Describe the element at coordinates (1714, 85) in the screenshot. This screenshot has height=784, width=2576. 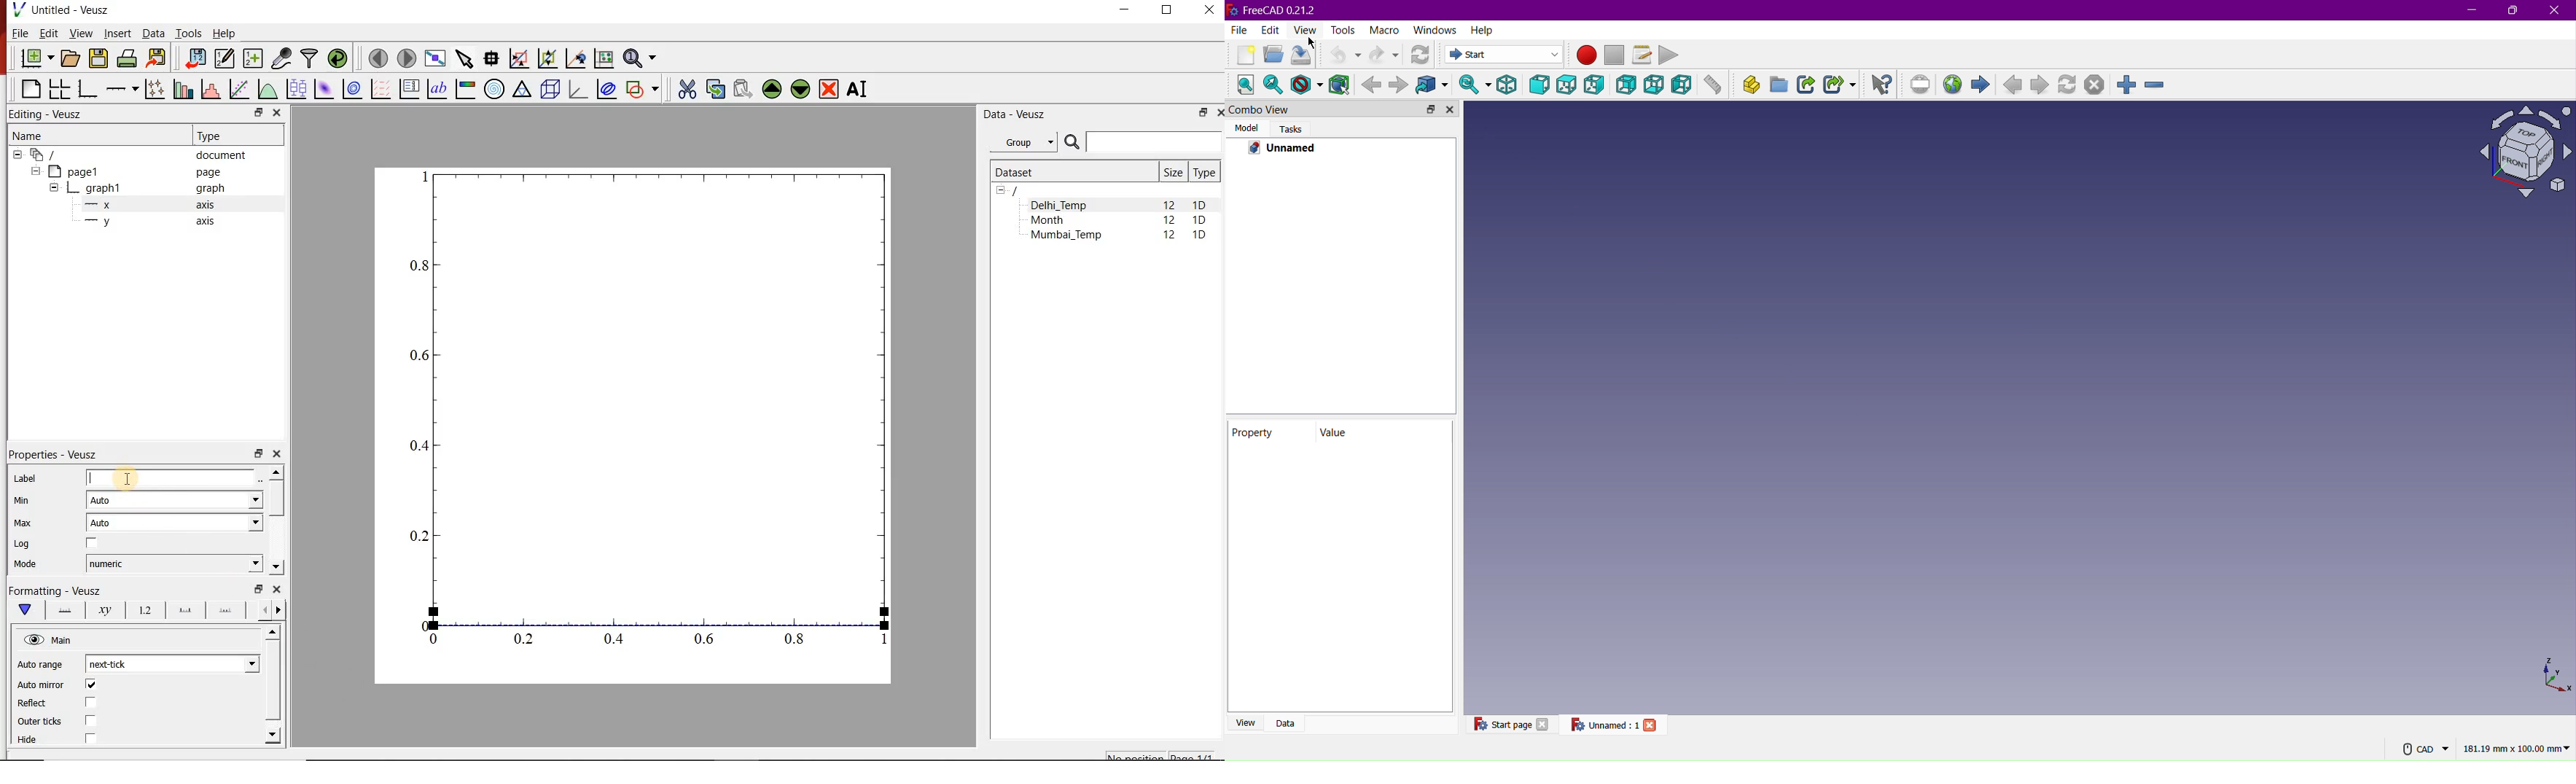
I see `Measure distance` at that location.